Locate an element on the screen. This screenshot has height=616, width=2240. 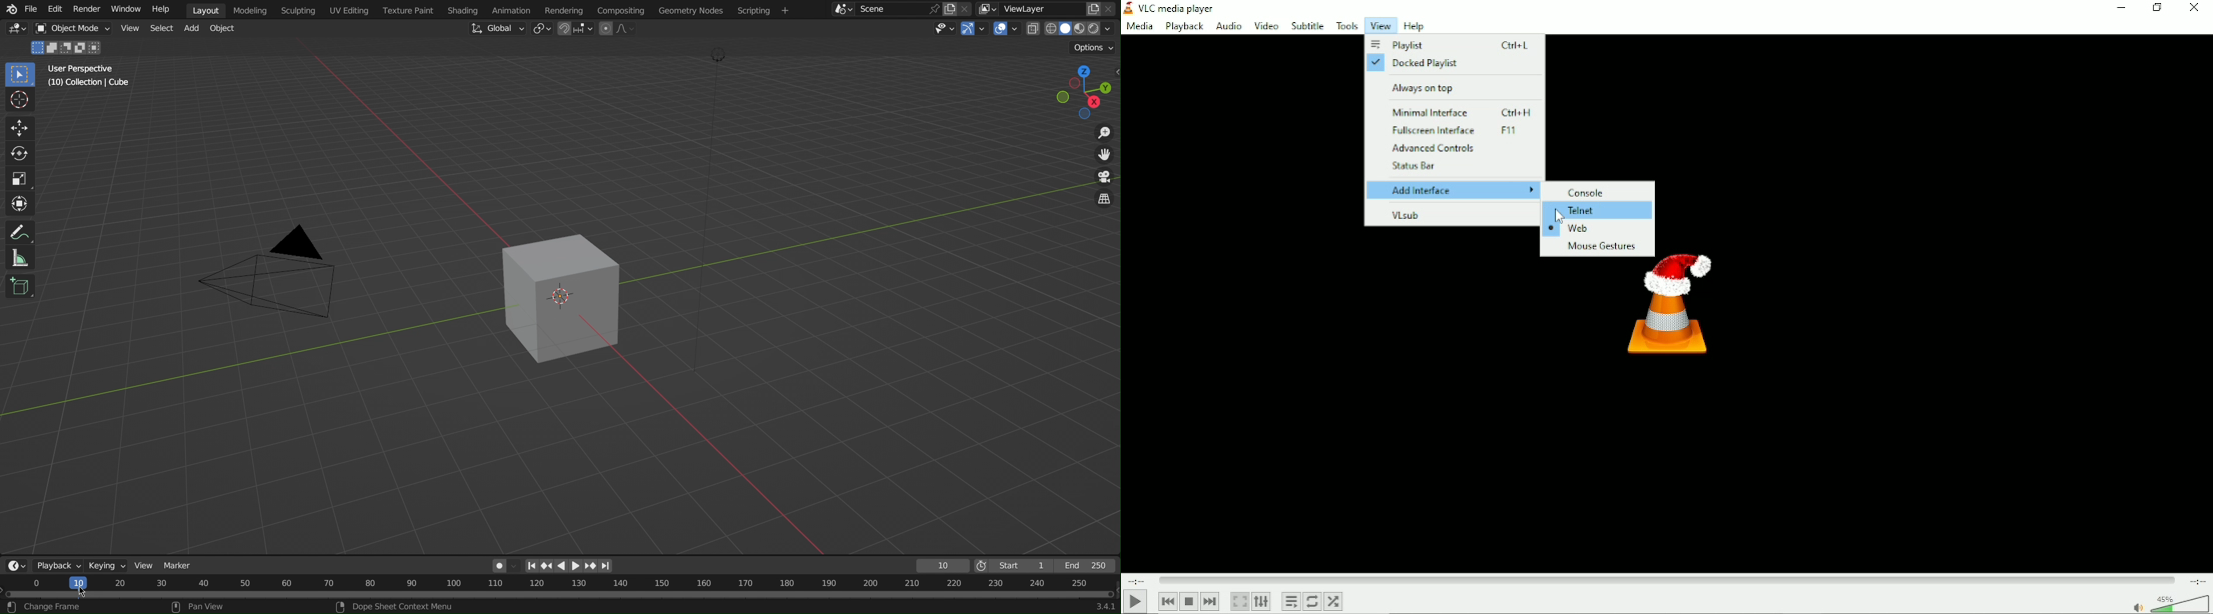
Layout is located at coordinates (206, 9).